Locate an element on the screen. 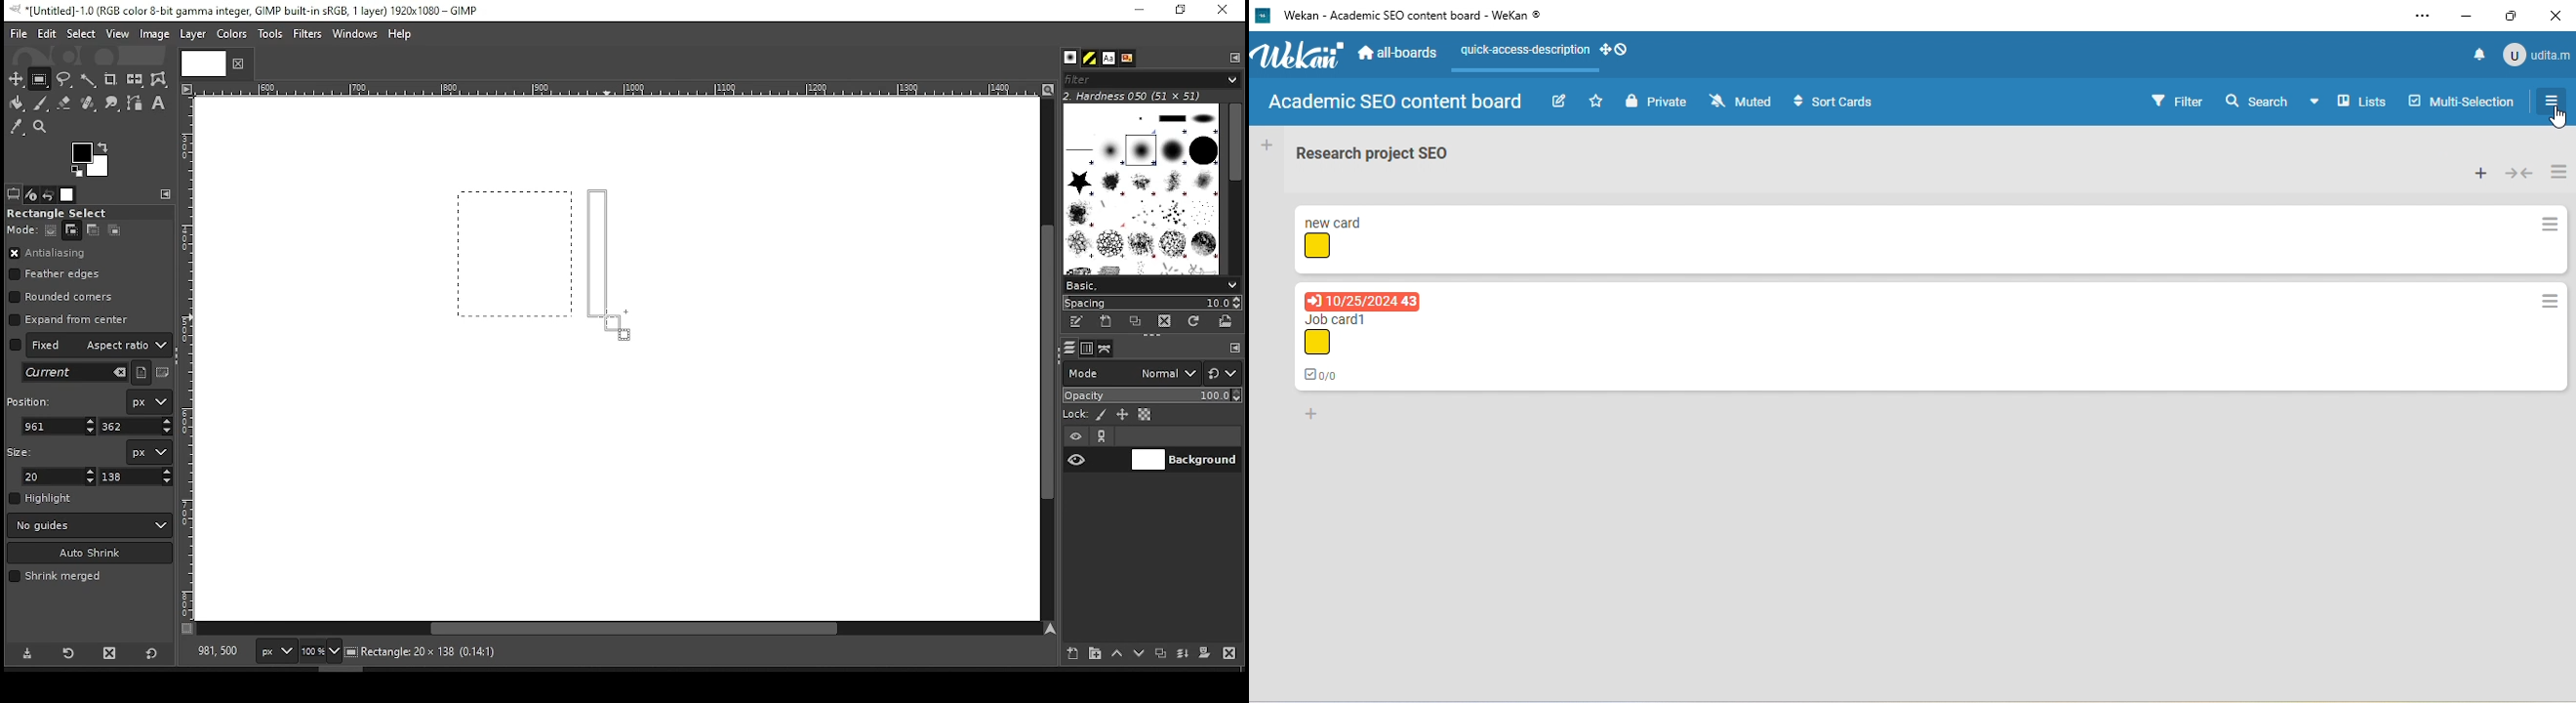 This screenshot has height=728, width=2576. academic seo content board is located at coordinates (1398, 104).